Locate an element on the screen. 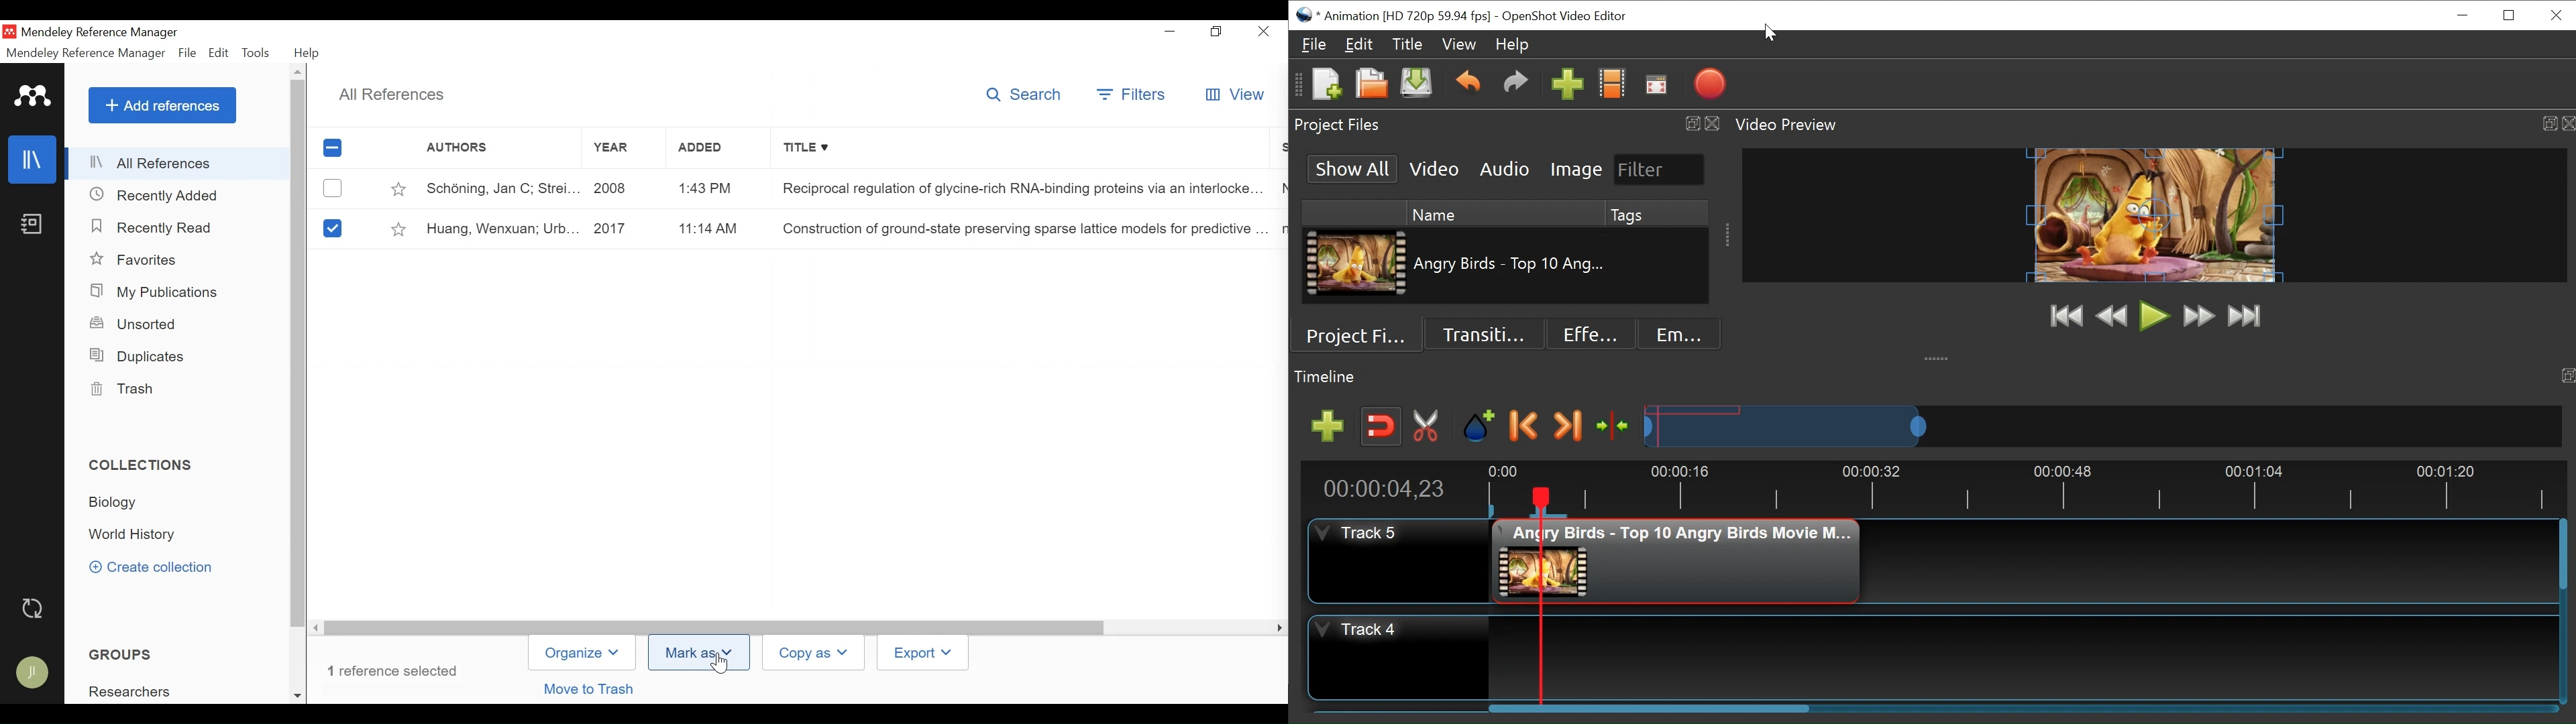 This screenshot has width=2576, height=728. My Publications is located at coordinates (160, 293).